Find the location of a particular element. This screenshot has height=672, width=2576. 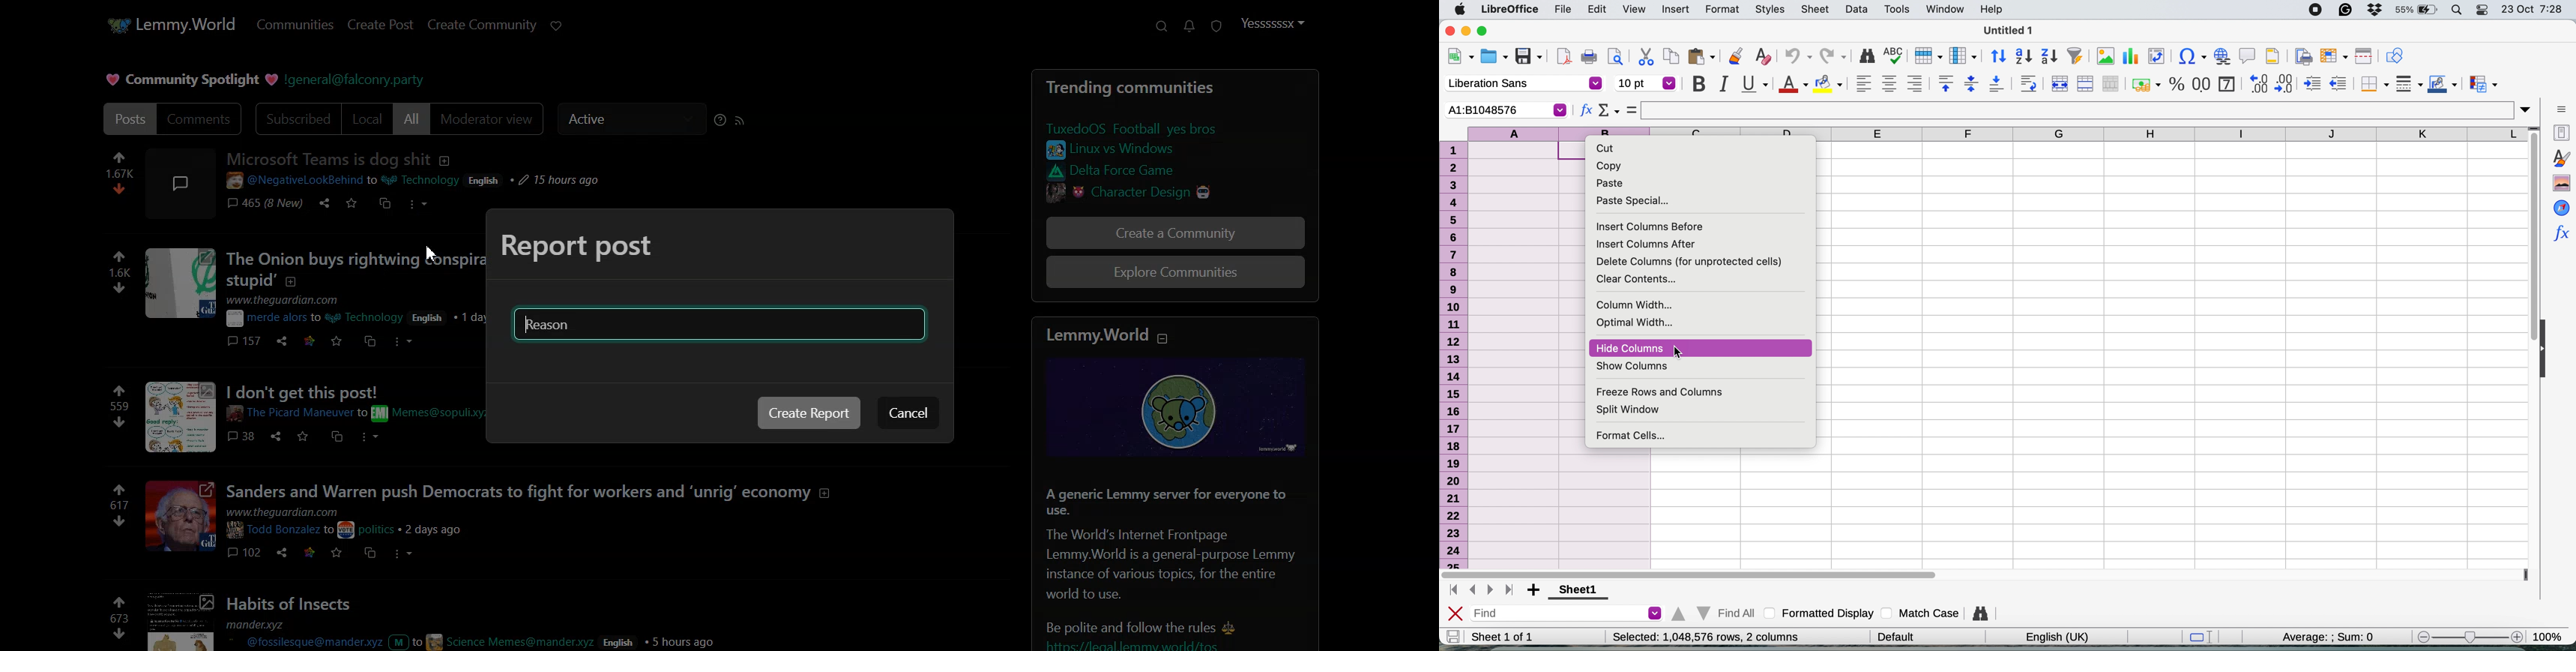

save is located at coordinates (1530, 56).